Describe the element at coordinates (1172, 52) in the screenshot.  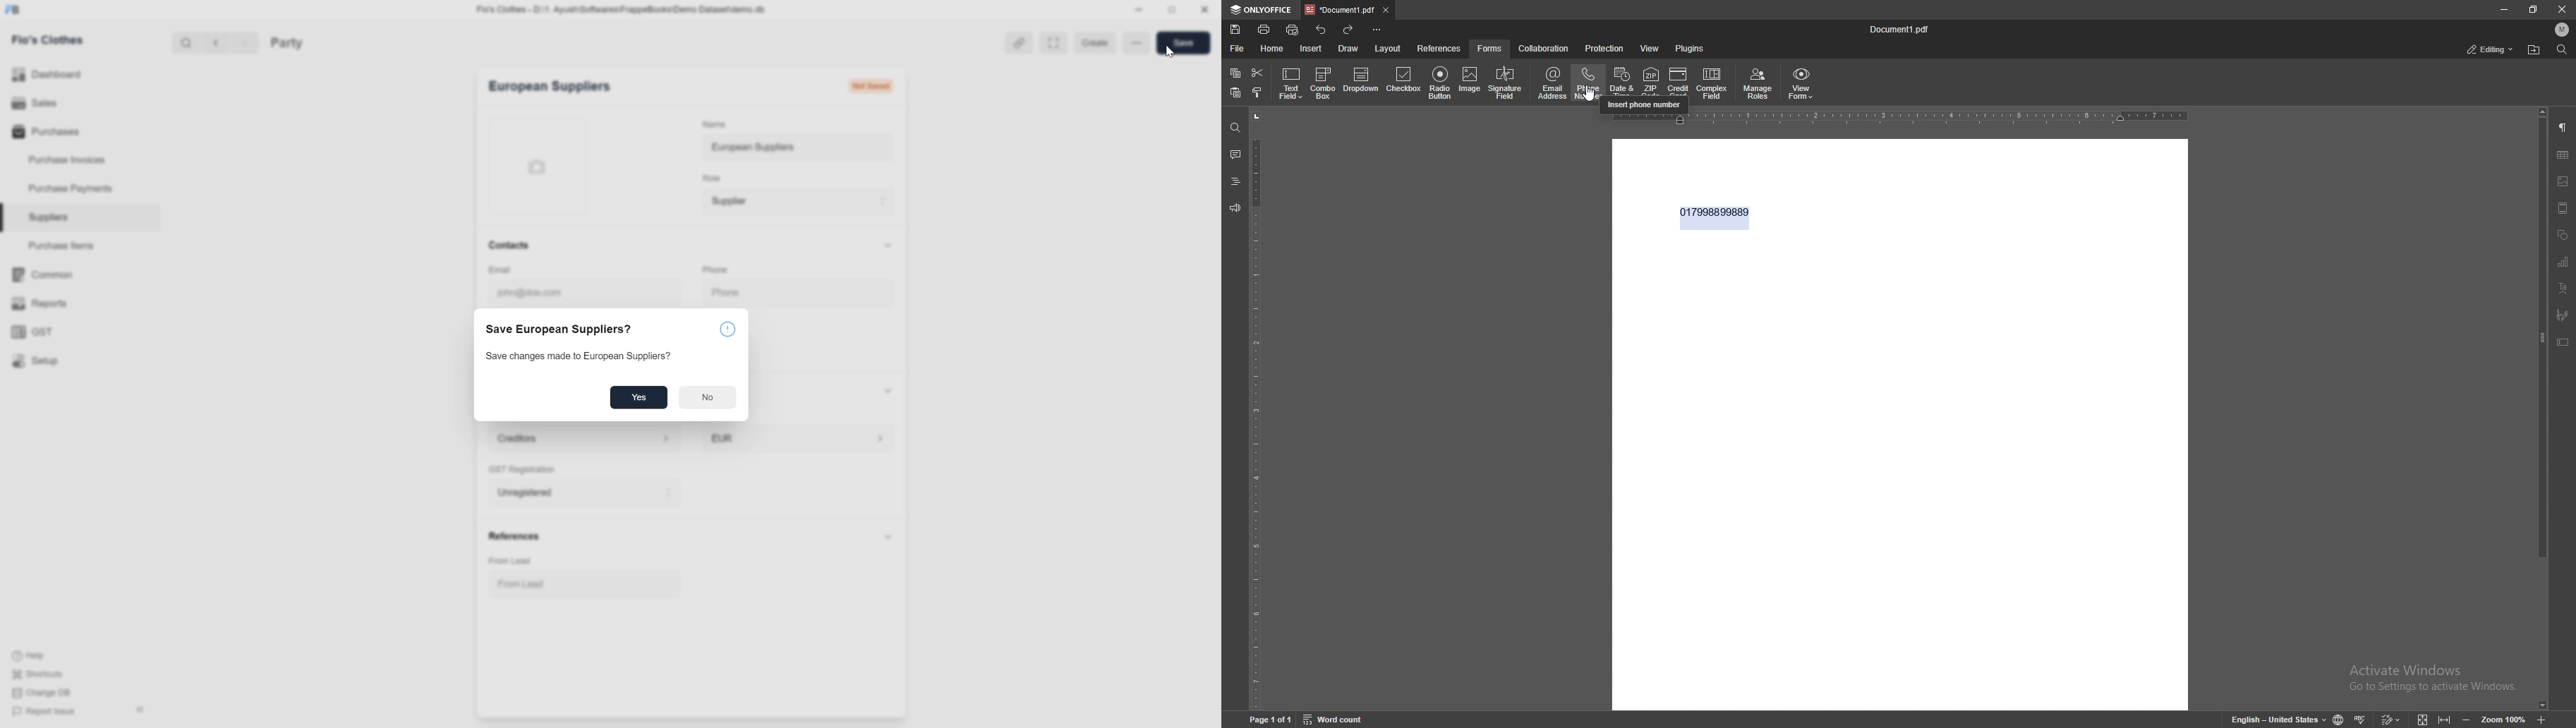
I see `cursor` at that location.